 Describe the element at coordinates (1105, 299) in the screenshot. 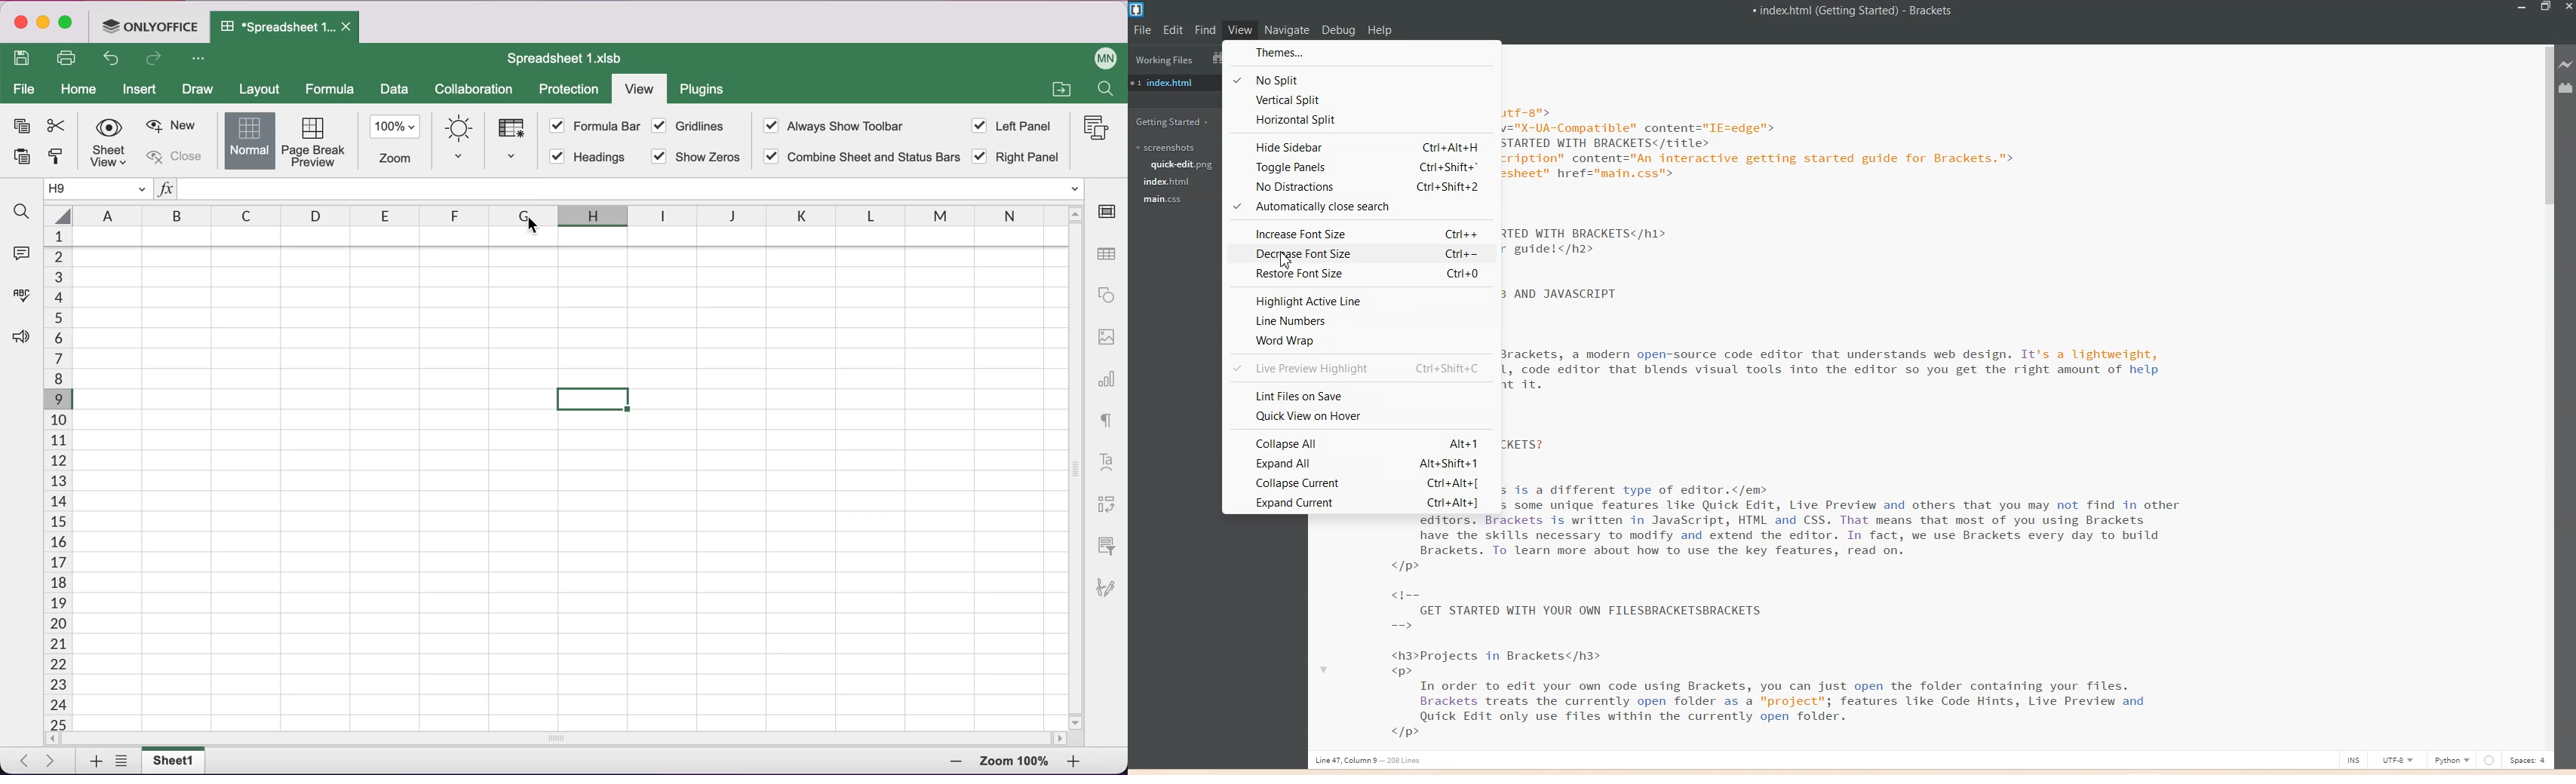

I see `shape` at that location.